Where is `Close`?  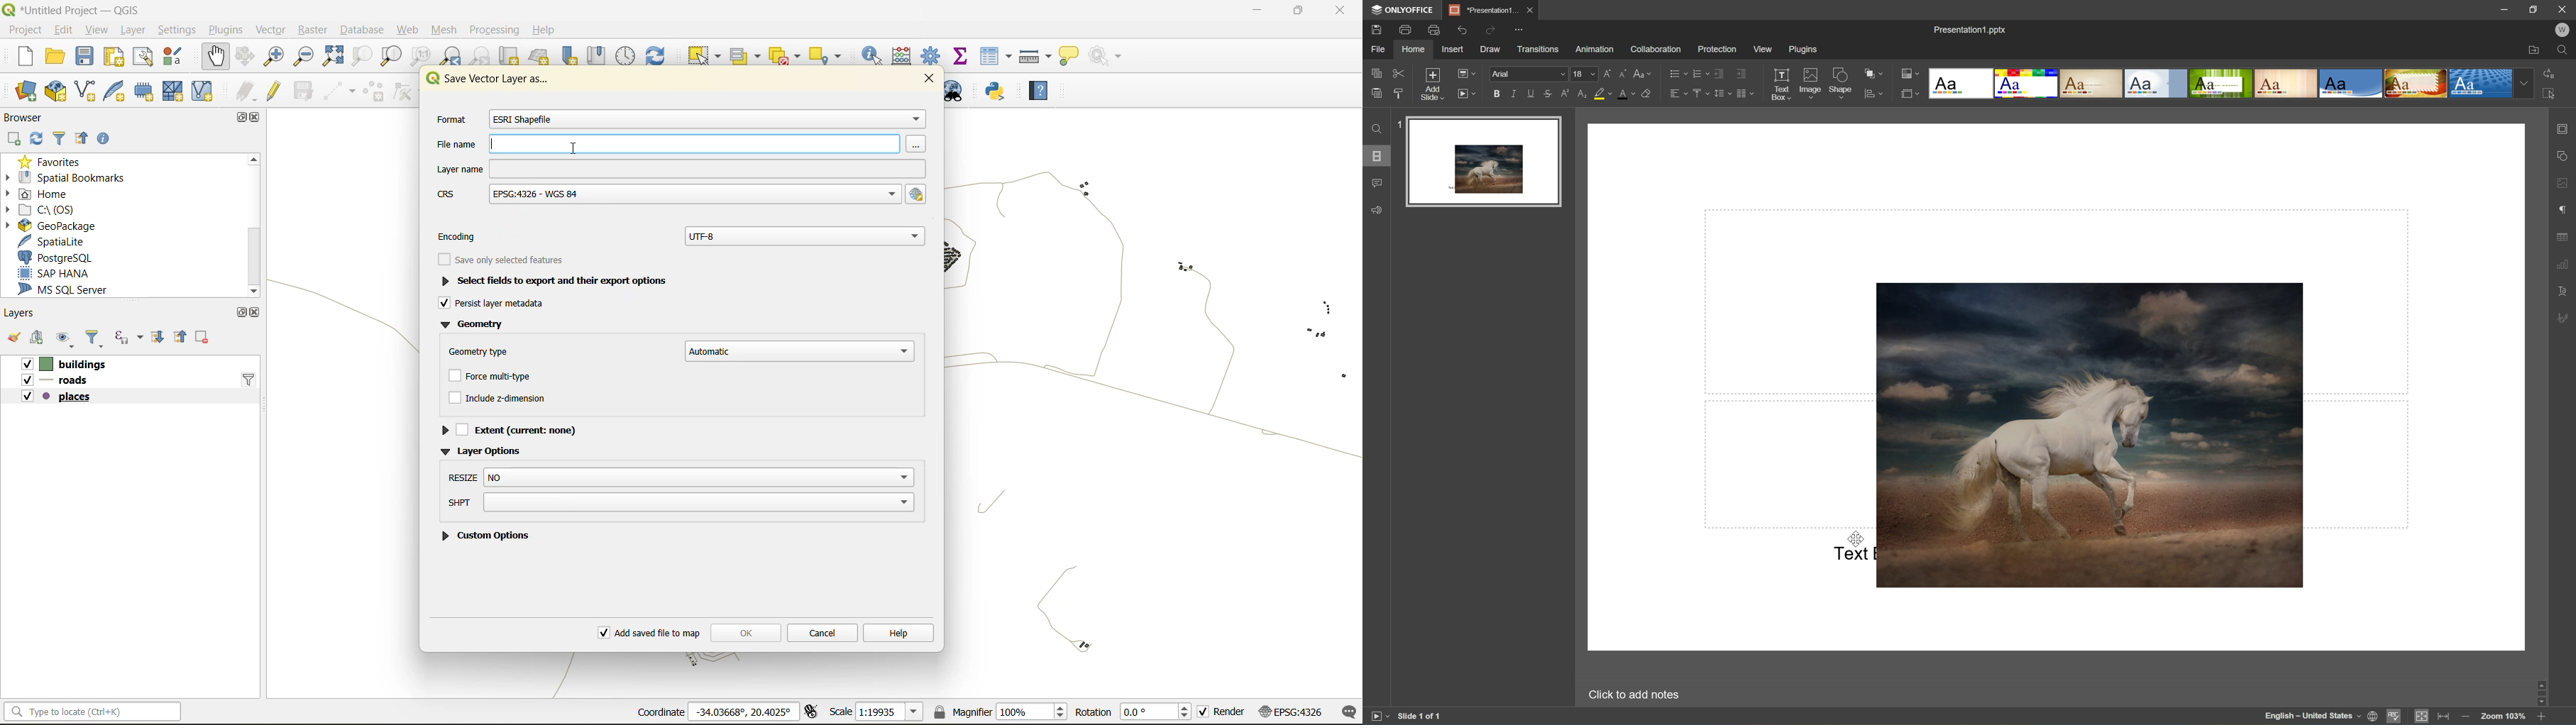
Close is located at coordinates (2562, 10).